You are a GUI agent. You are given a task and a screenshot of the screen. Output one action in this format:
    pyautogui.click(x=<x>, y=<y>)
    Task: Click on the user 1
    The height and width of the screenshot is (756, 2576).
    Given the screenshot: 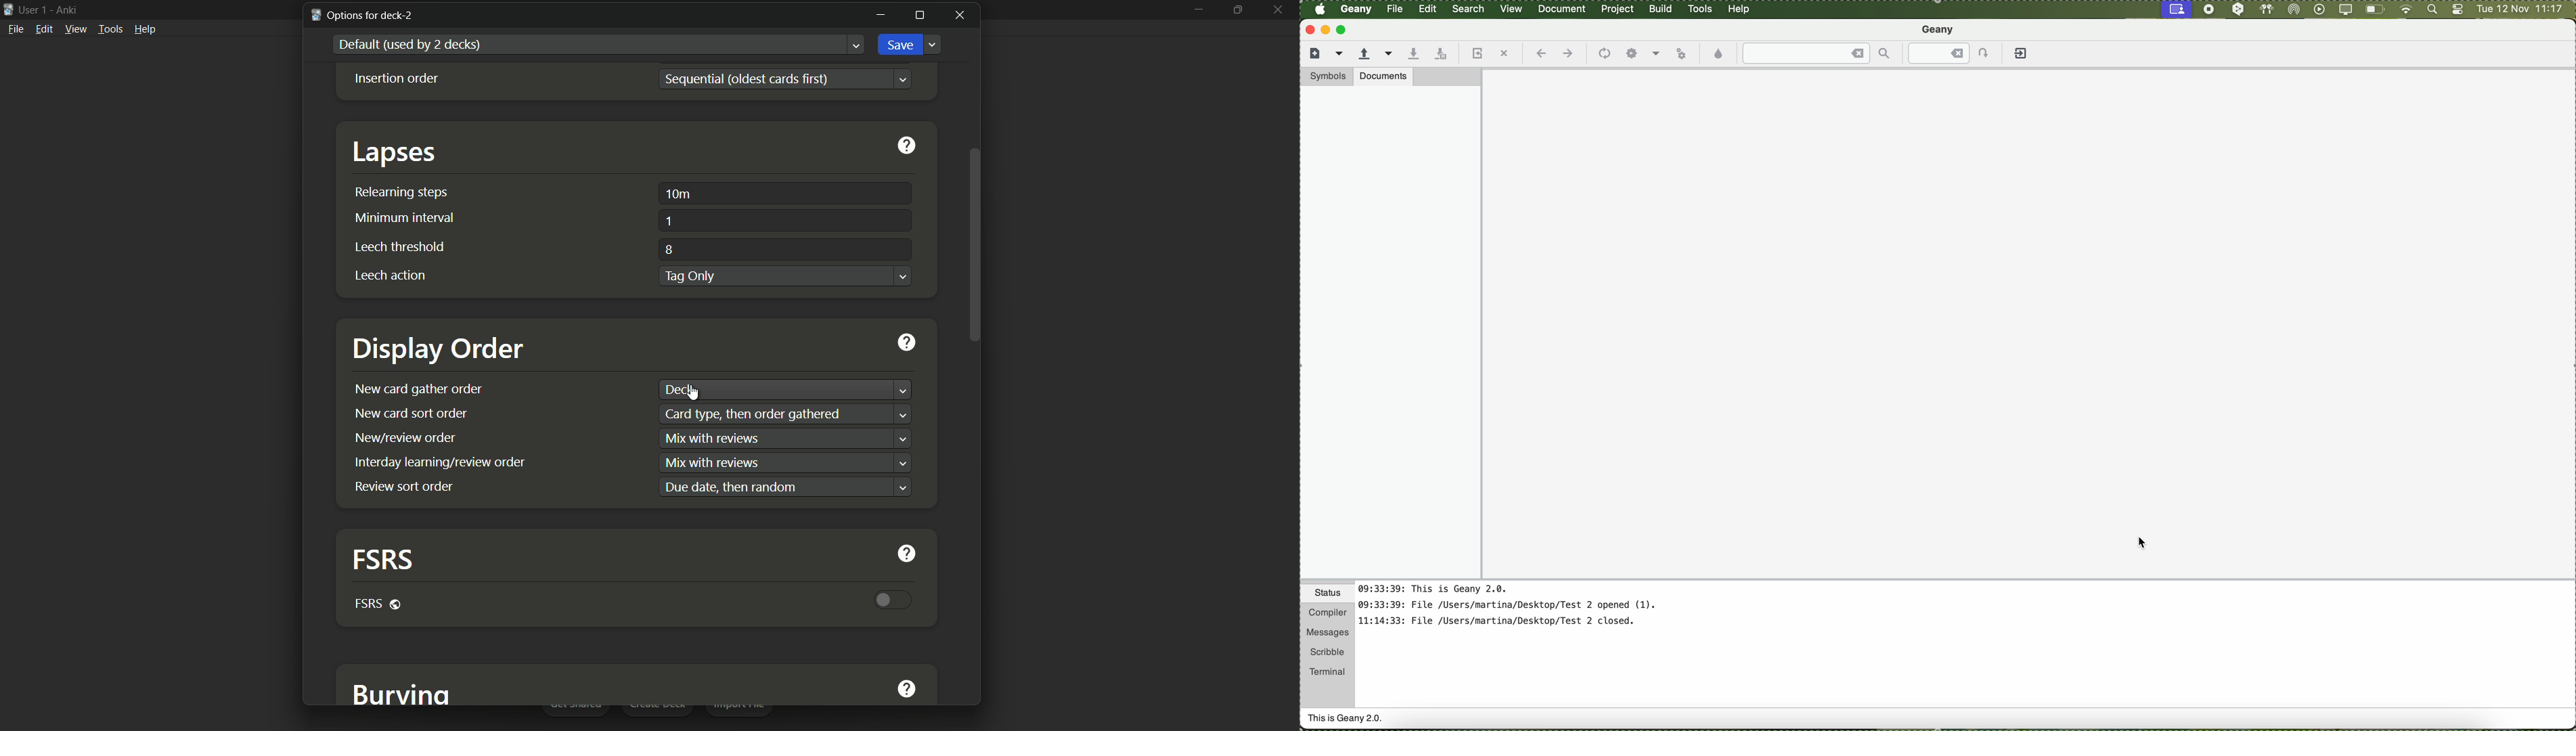 What is the action you would take?
    pyautogui.click(x=34, y=10)
    